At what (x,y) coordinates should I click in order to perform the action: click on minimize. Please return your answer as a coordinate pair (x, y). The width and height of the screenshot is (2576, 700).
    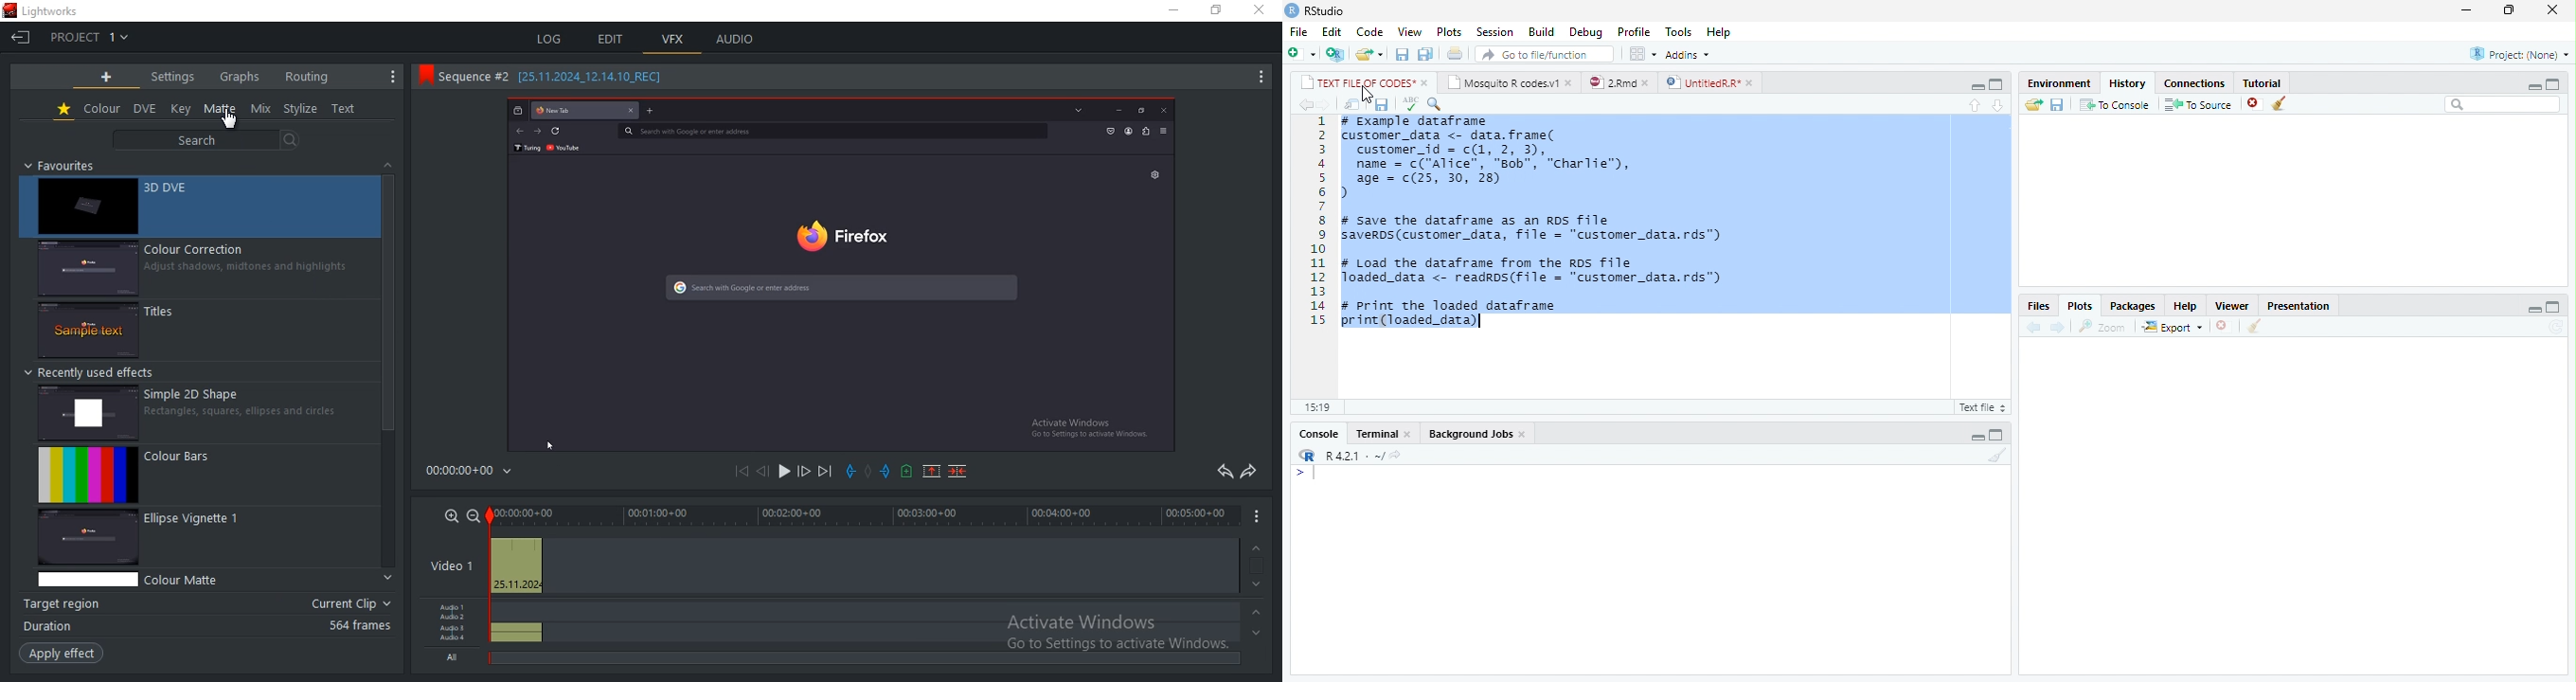
    Looking at the image, I should click on (1977, 87).